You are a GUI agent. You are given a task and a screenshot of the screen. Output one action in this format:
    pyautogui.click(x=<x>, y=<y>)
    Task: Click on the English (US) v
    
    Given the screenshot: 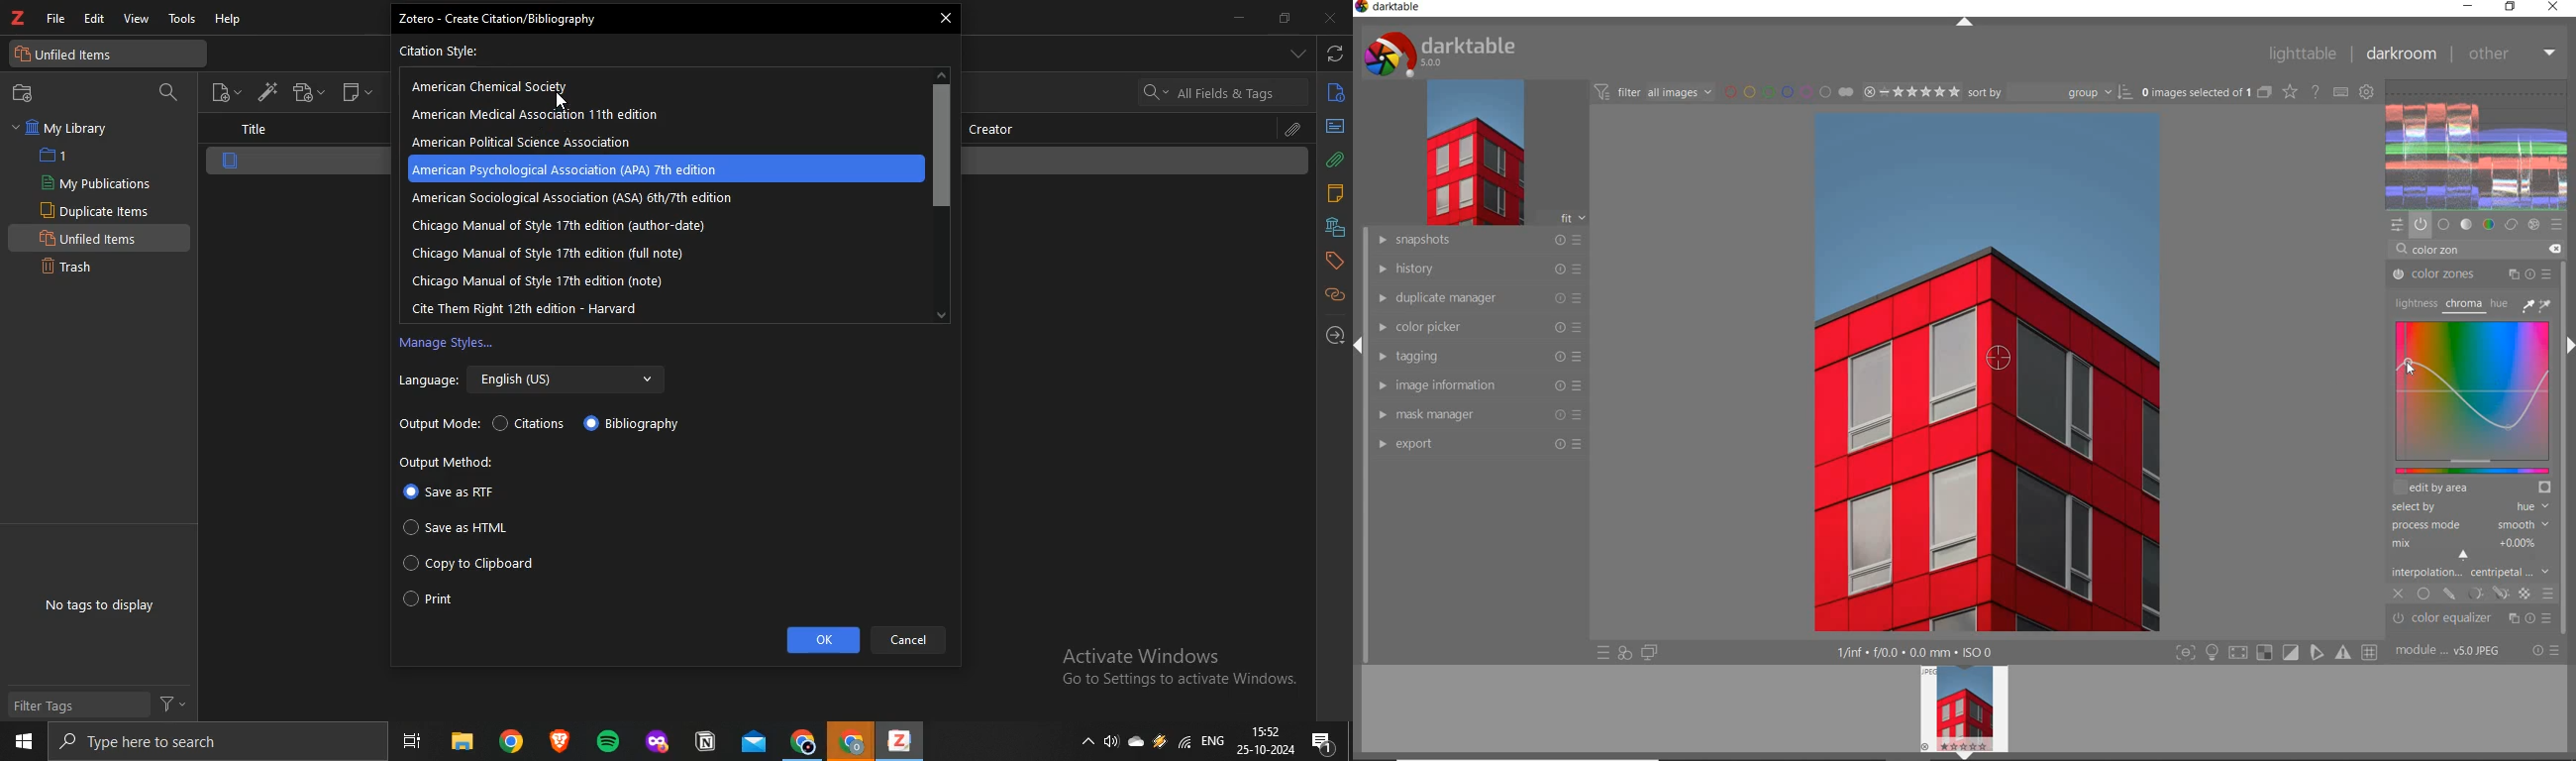 What is the action you would take?
    pyautogui.click(x=571, y=378)
    